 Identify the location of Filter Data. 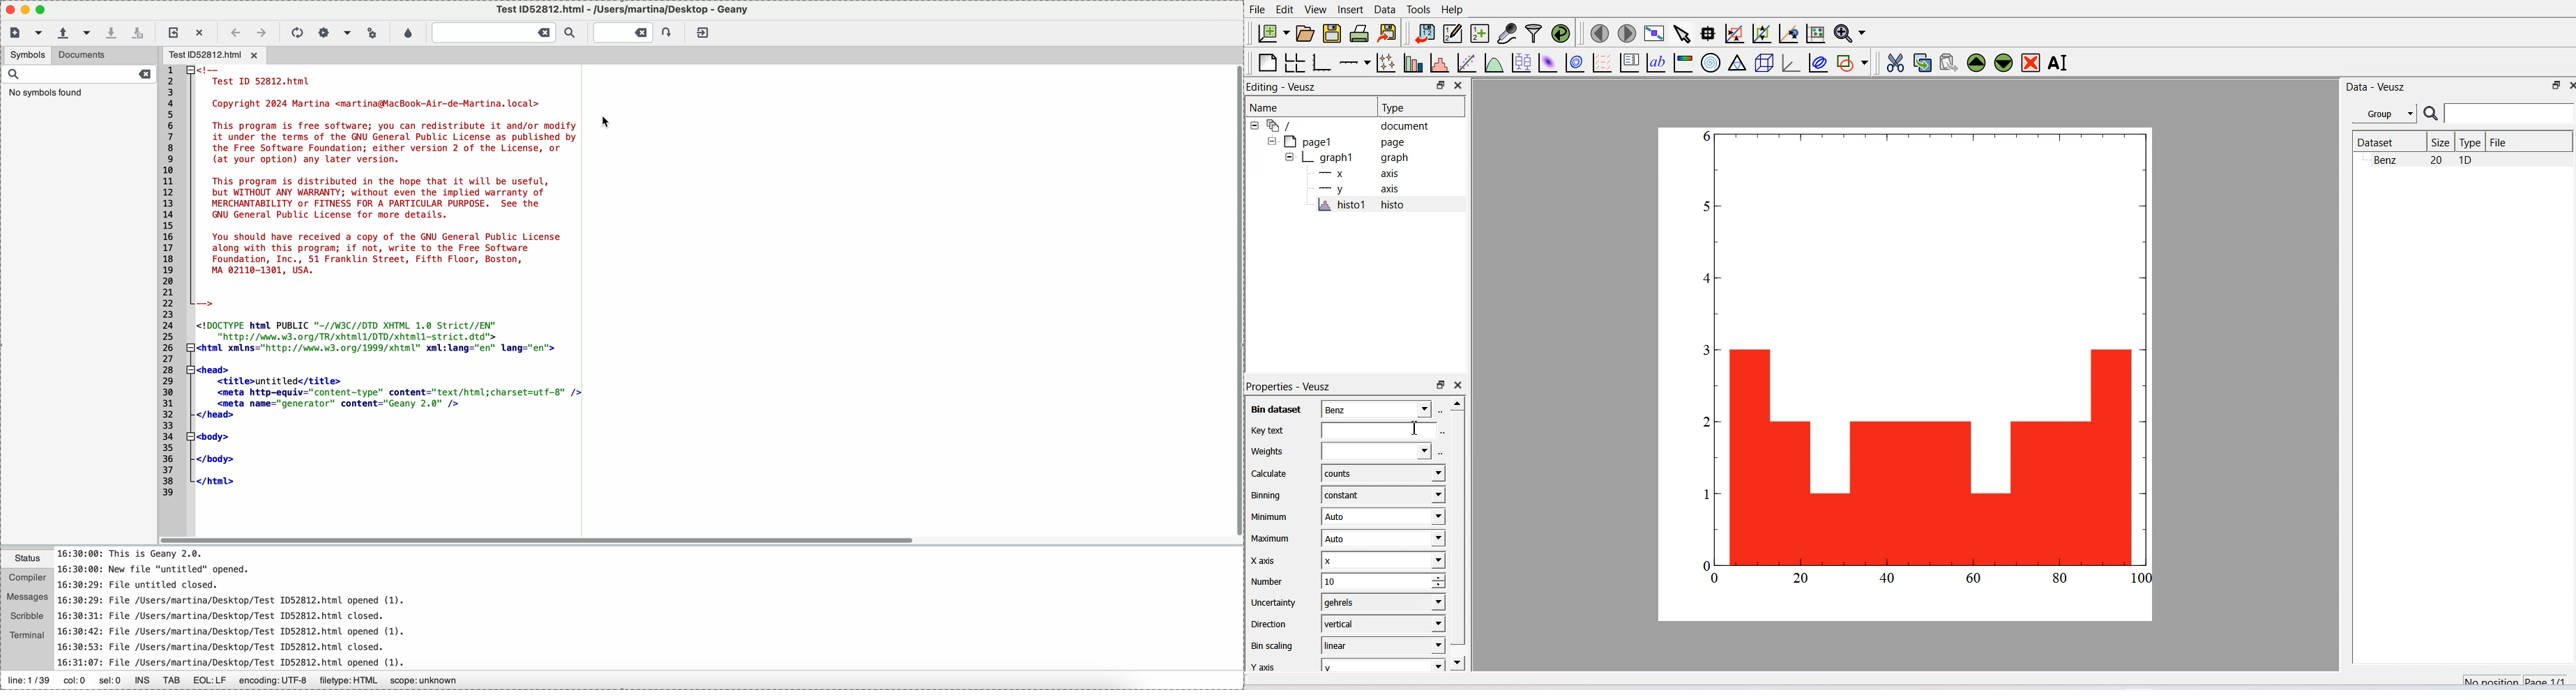
(1535, 33).